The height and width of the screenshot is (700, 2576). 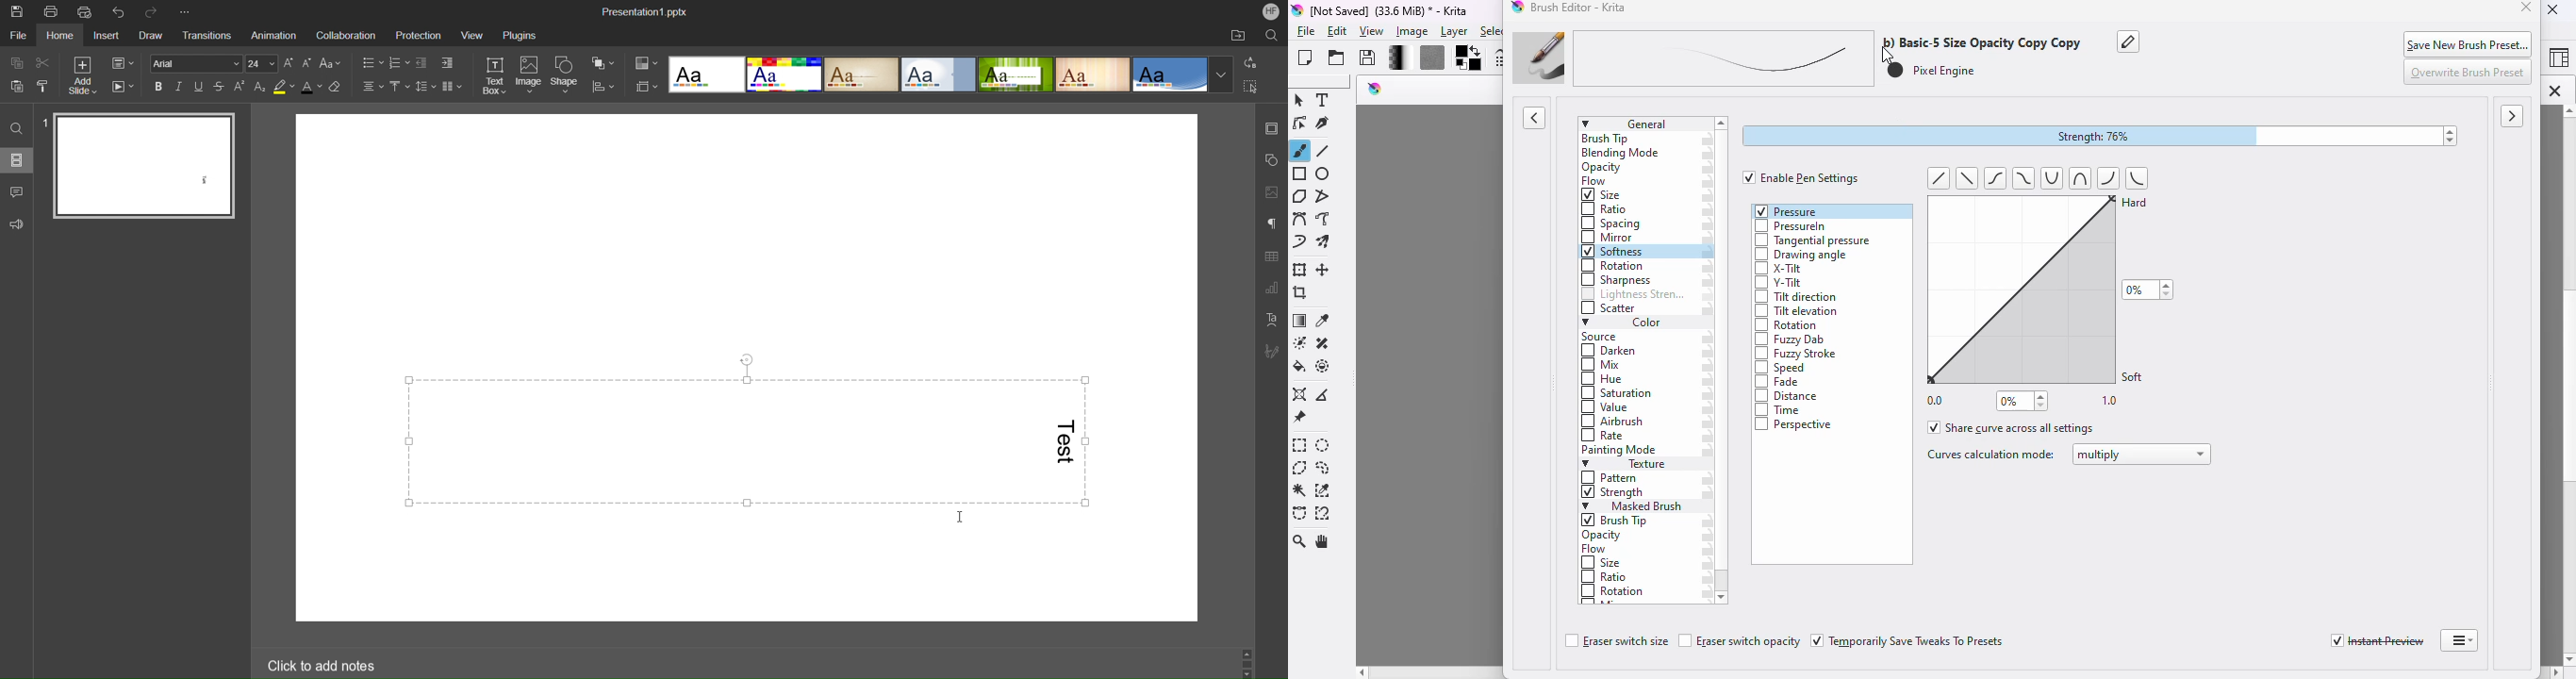 What do you see at coordinates (1616, 280) in the screenshot?
I see `sharpness` at bounding box center [1616, 280].